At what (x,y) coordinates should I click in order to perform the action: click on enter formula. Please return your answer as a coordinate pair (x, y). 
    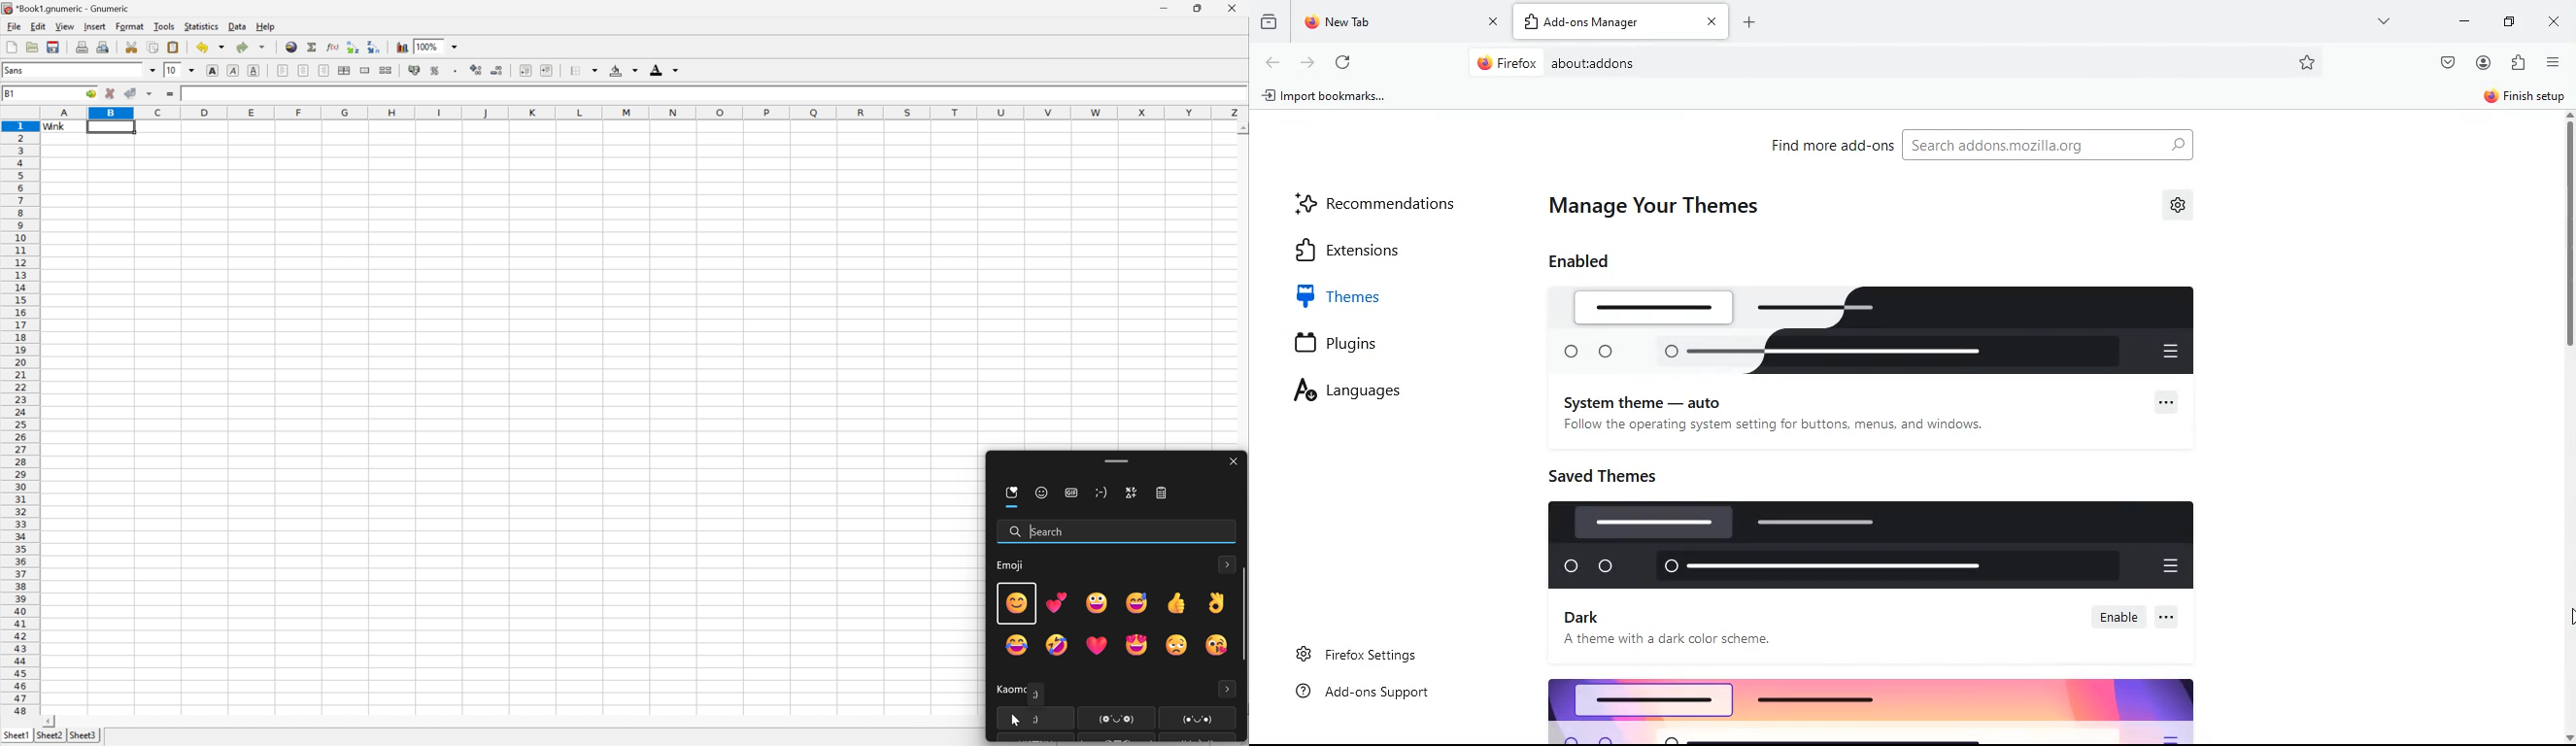
    Looking at the image, I should click on (169, 94).